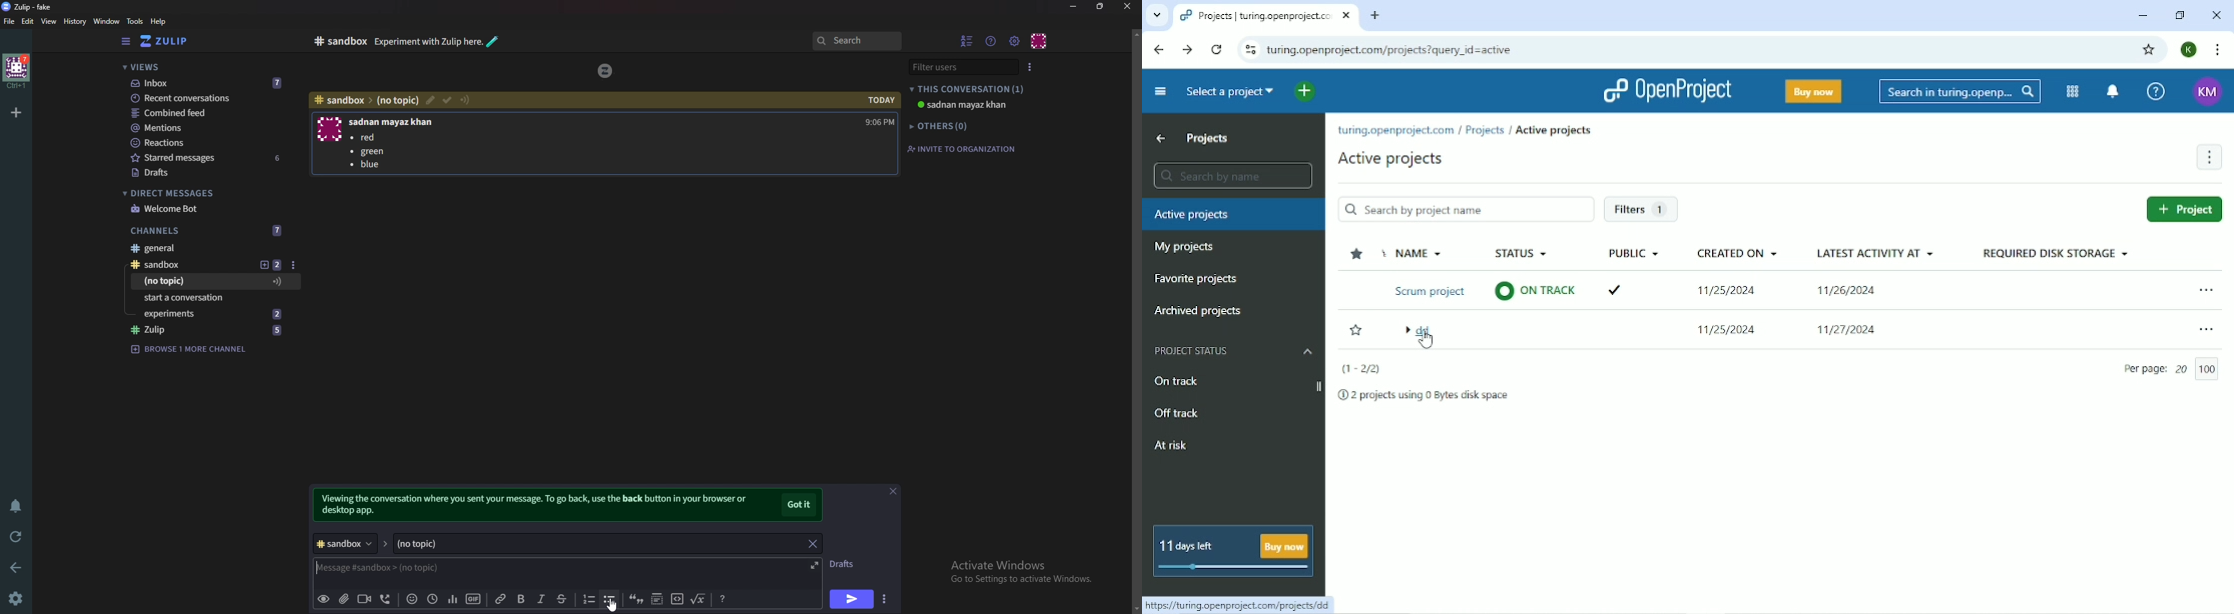  I want to click on Active projects, so click(1554, 130).